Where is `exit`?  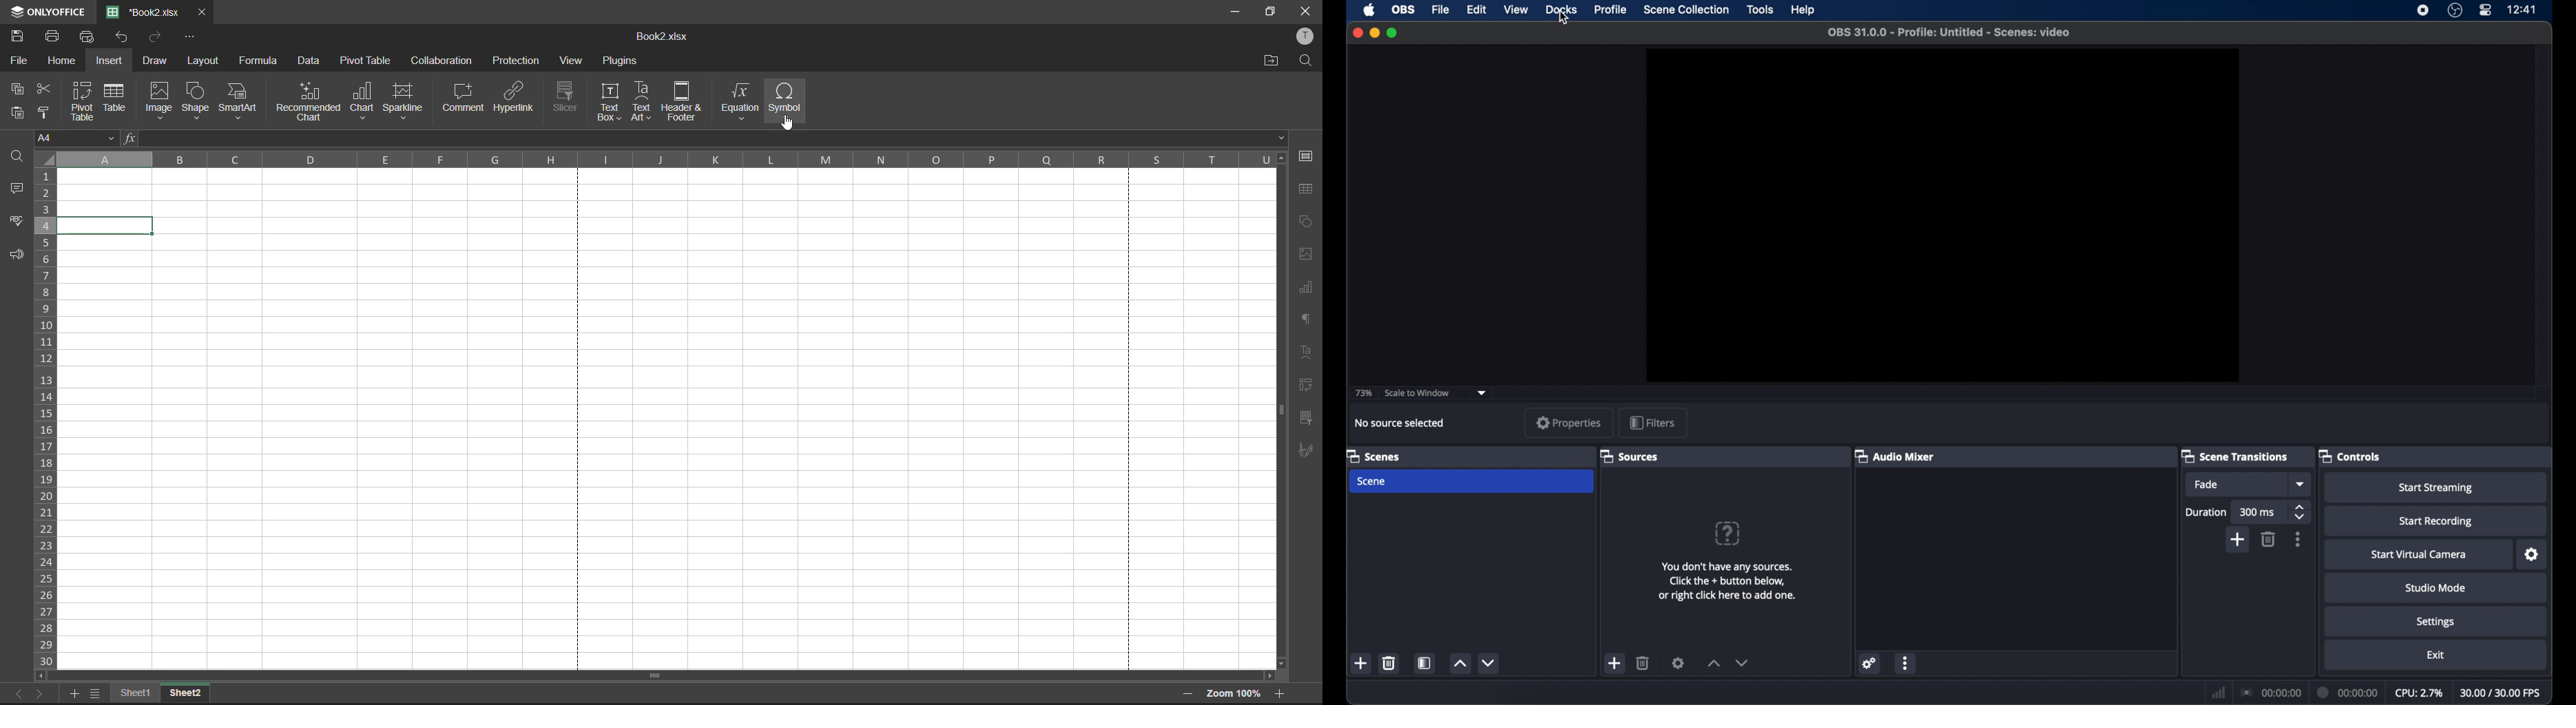
exit is located at coordinates (2436, 656).